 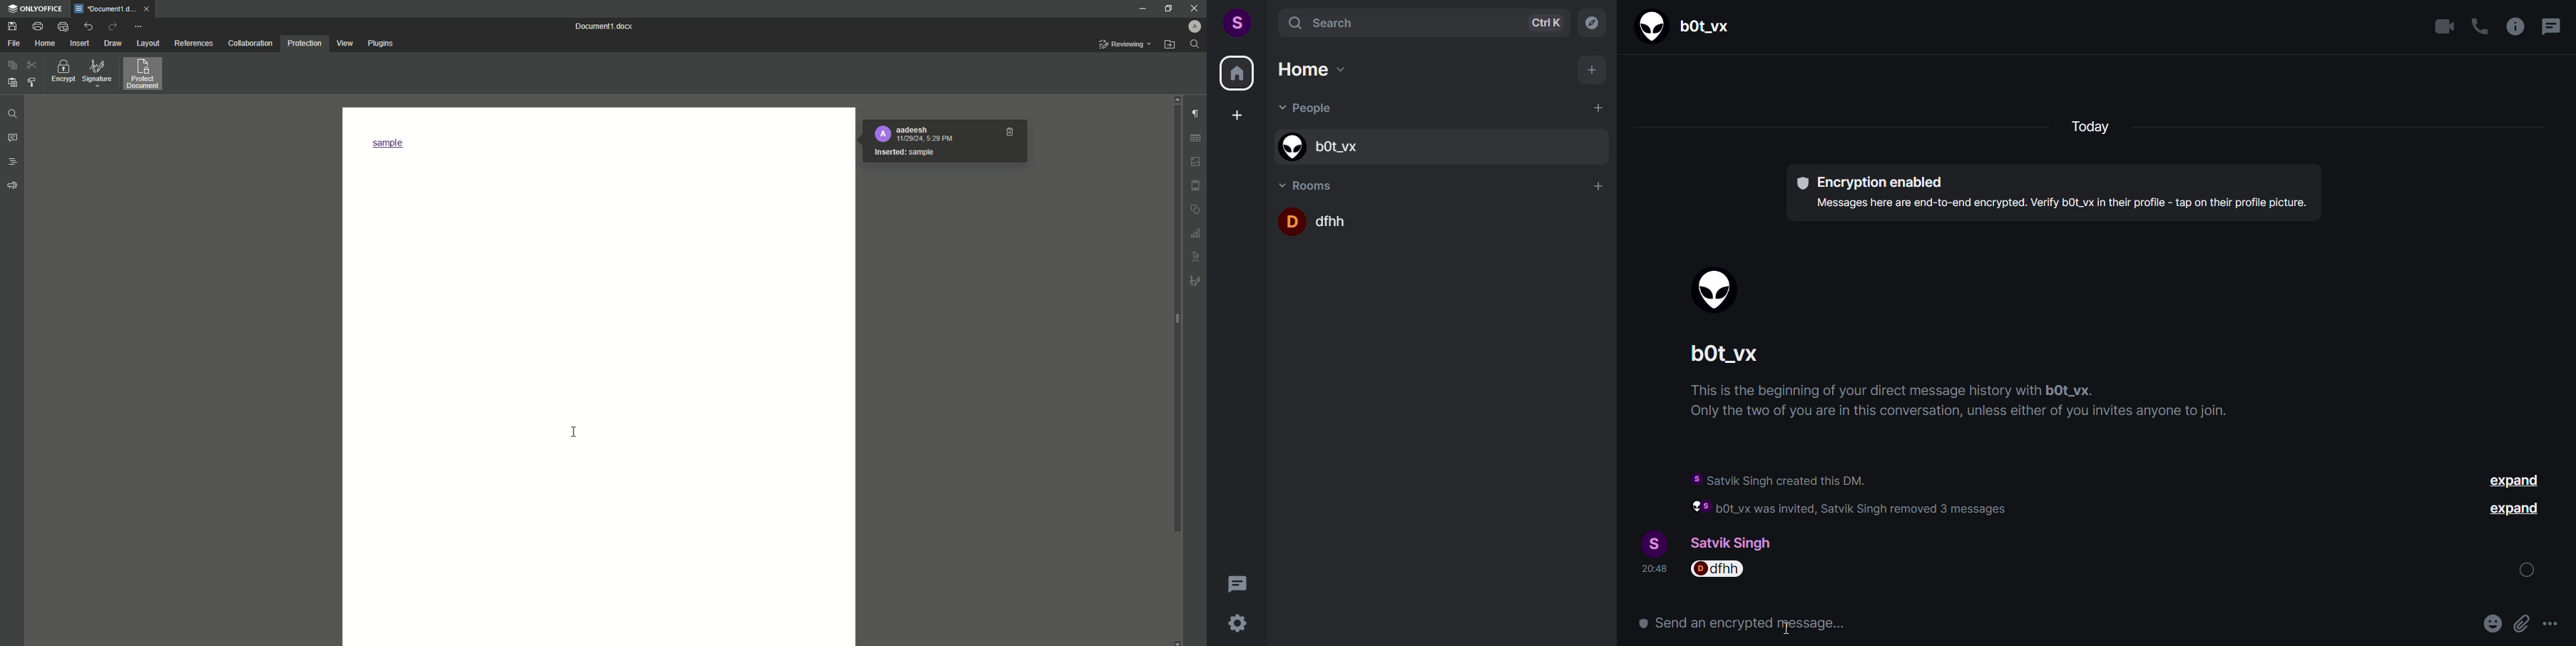 What do you see at coordinates (2092, 128) in the screenshot?
I see `today` at bounding box center [2092, 128].